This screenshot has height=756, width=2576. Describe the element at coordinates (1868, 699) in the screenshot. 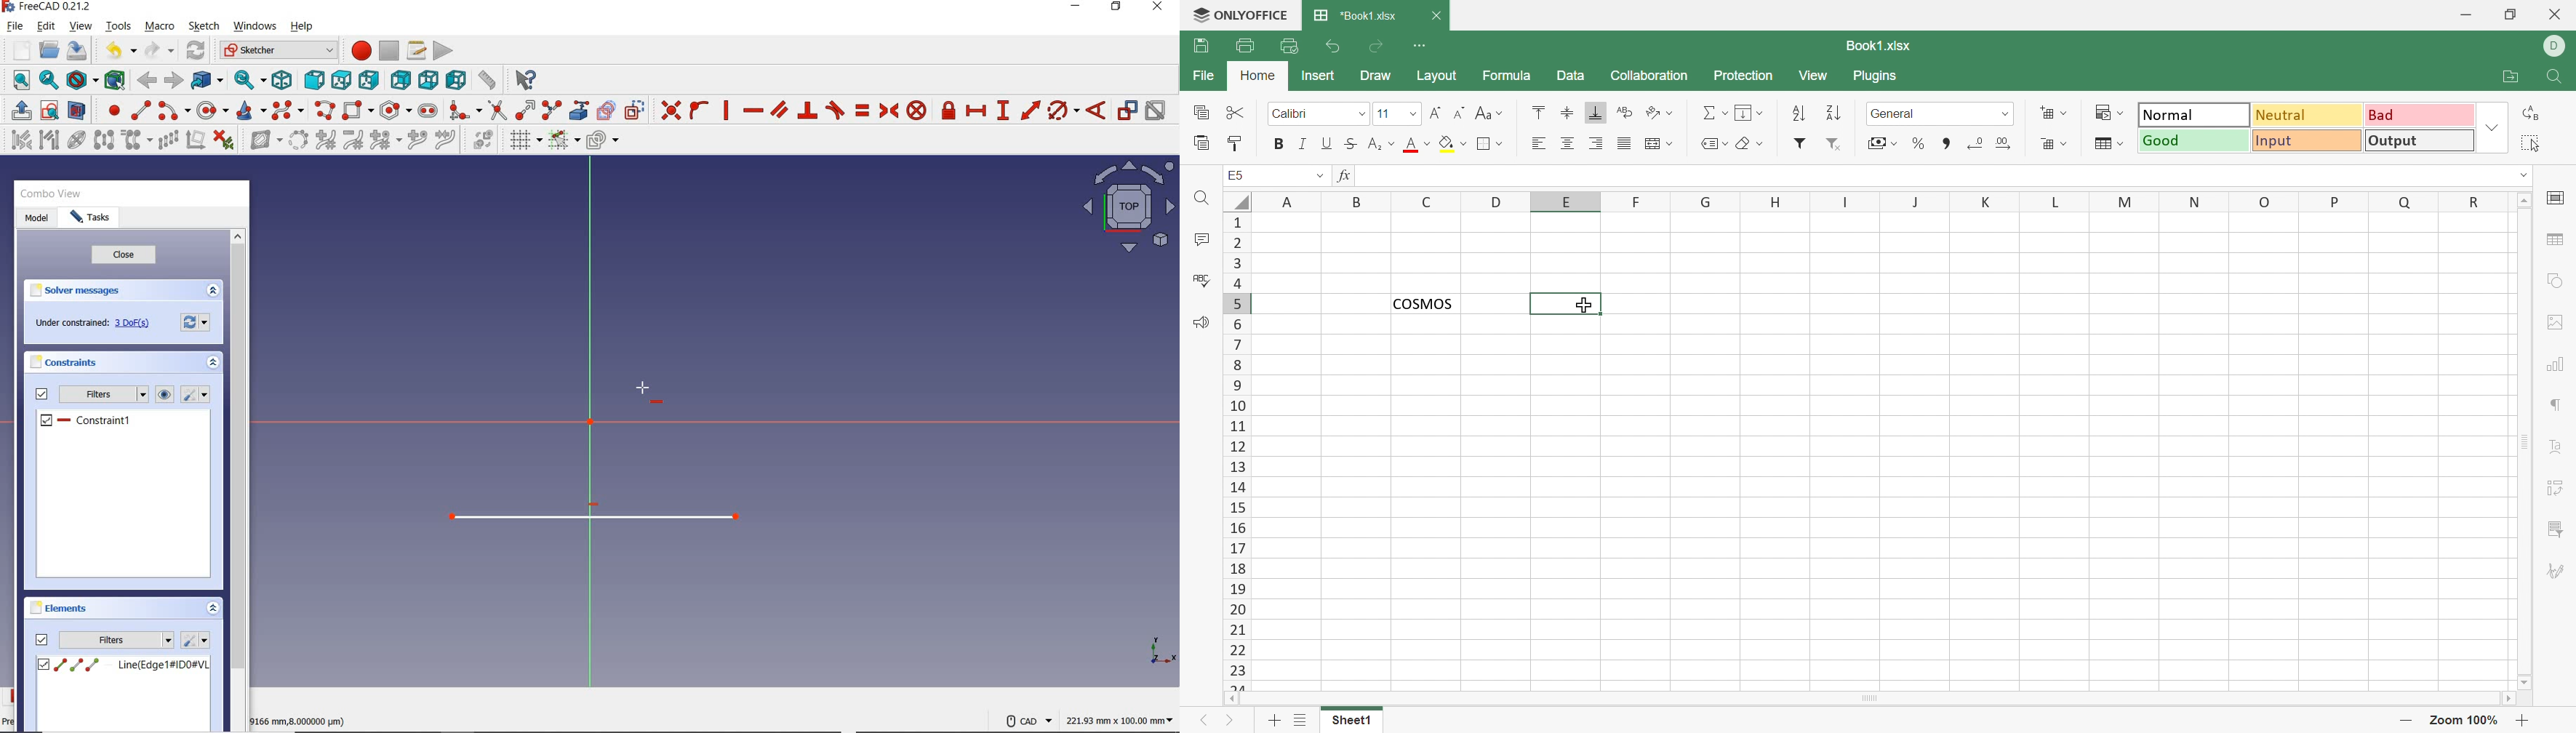

I see `Scroll bar` at that location.